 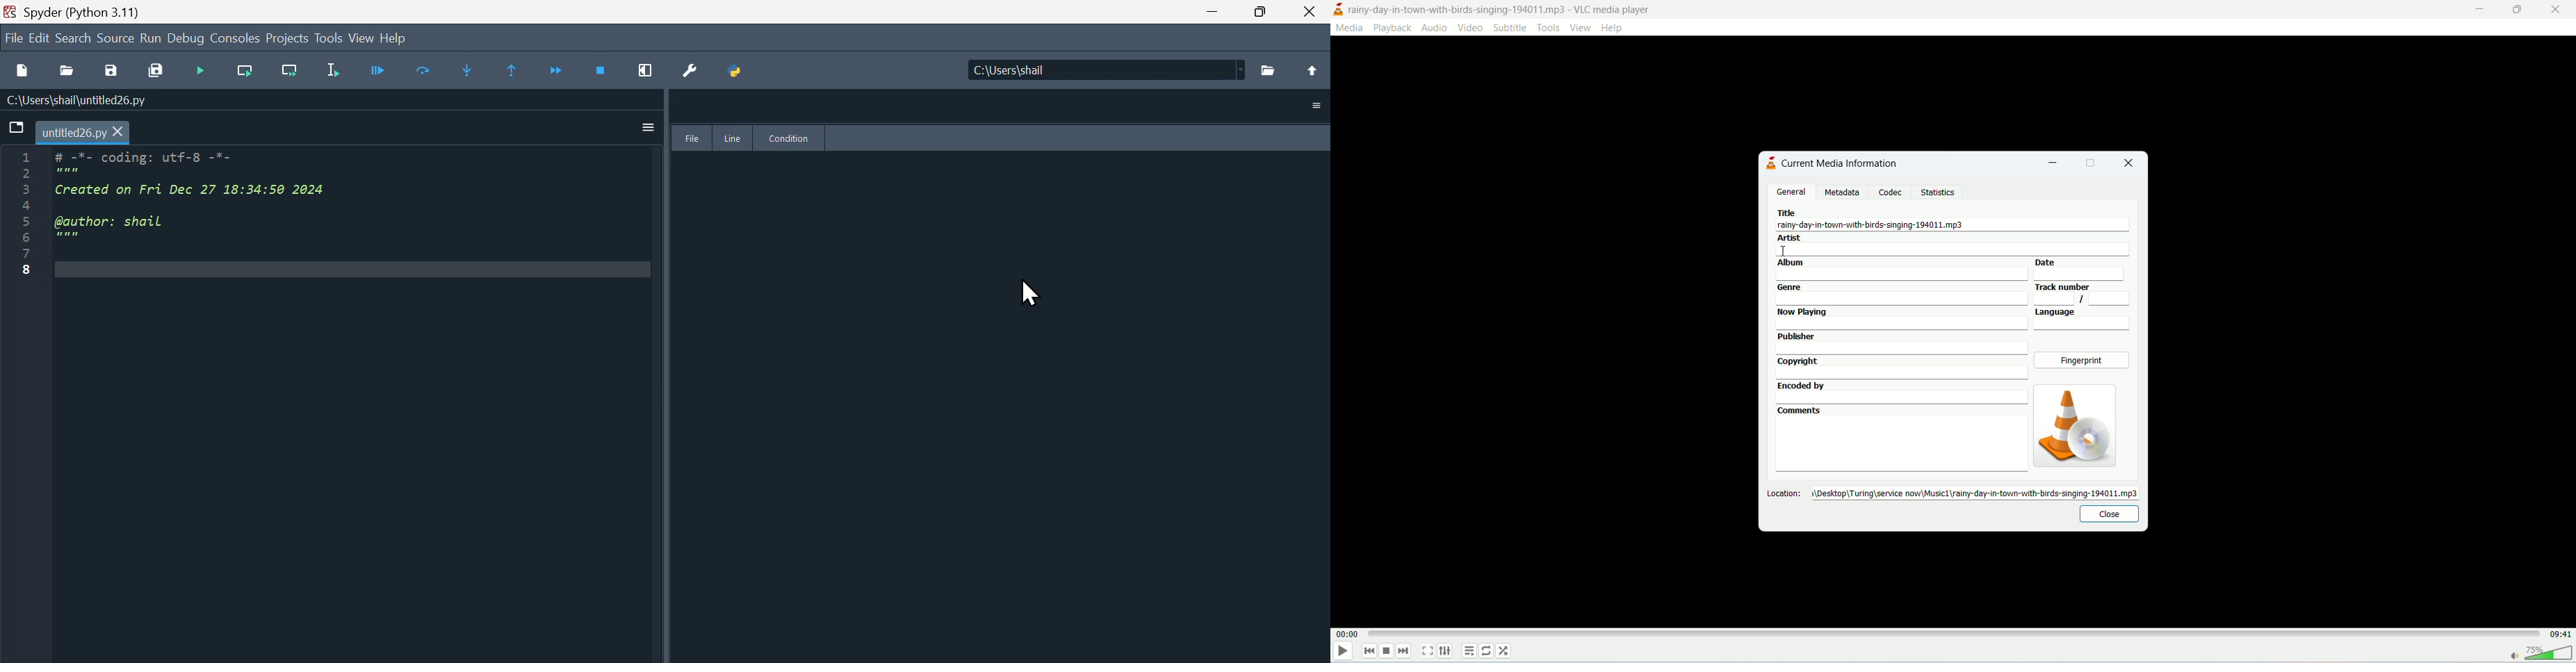 What do you see at coordinates (117, 39) in the screenshot?
I see `source` at bounding box center [117, 39].